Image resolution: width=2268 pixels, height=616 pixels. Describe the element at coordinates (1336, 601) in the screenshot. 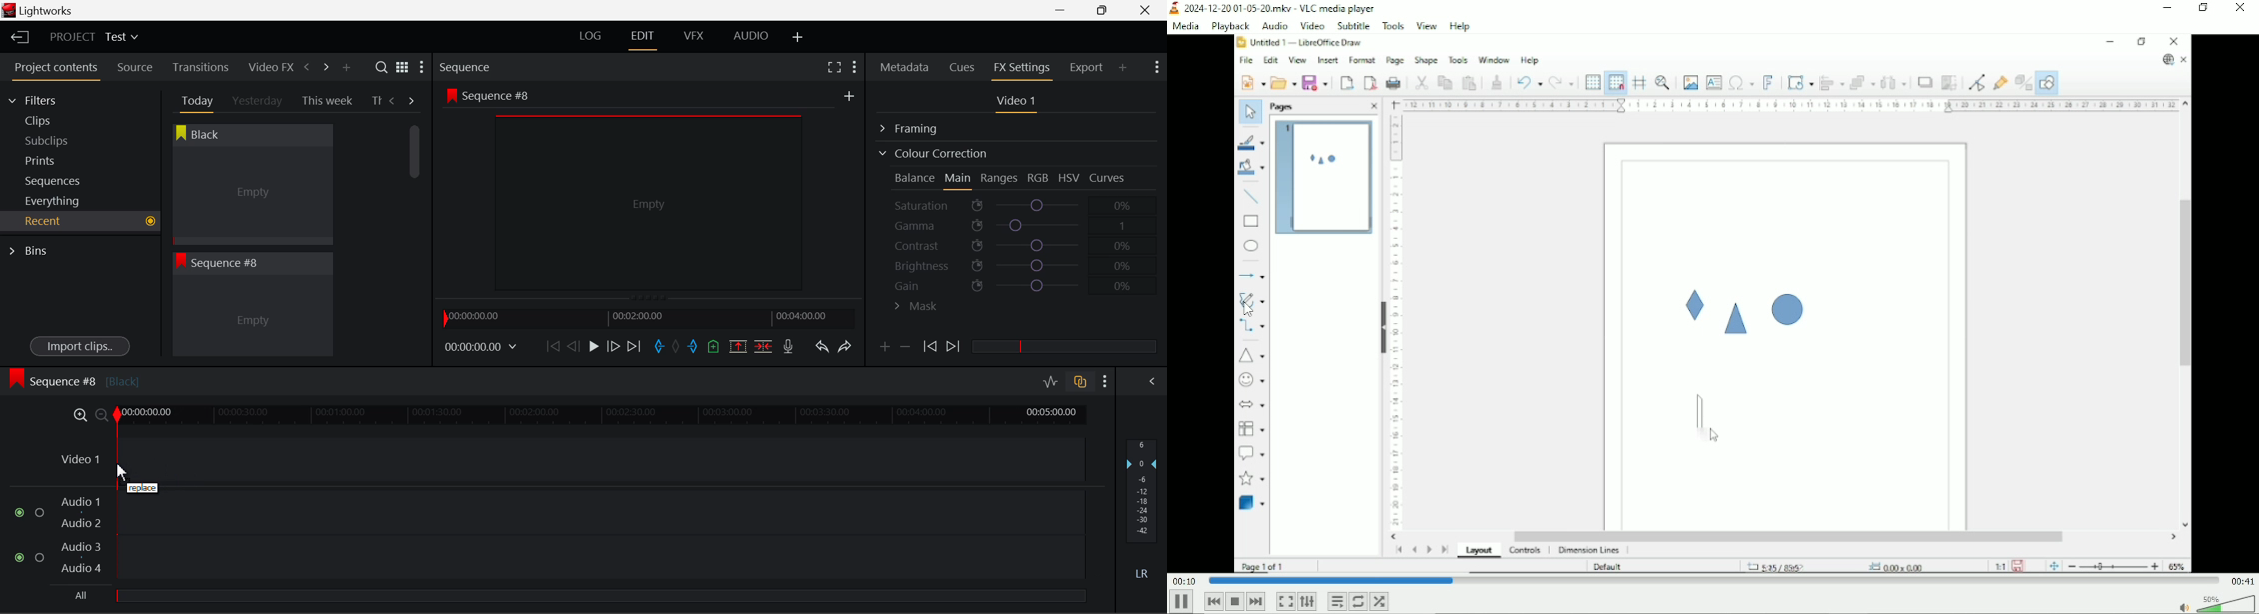

I see `Toggle playlist` at that location.